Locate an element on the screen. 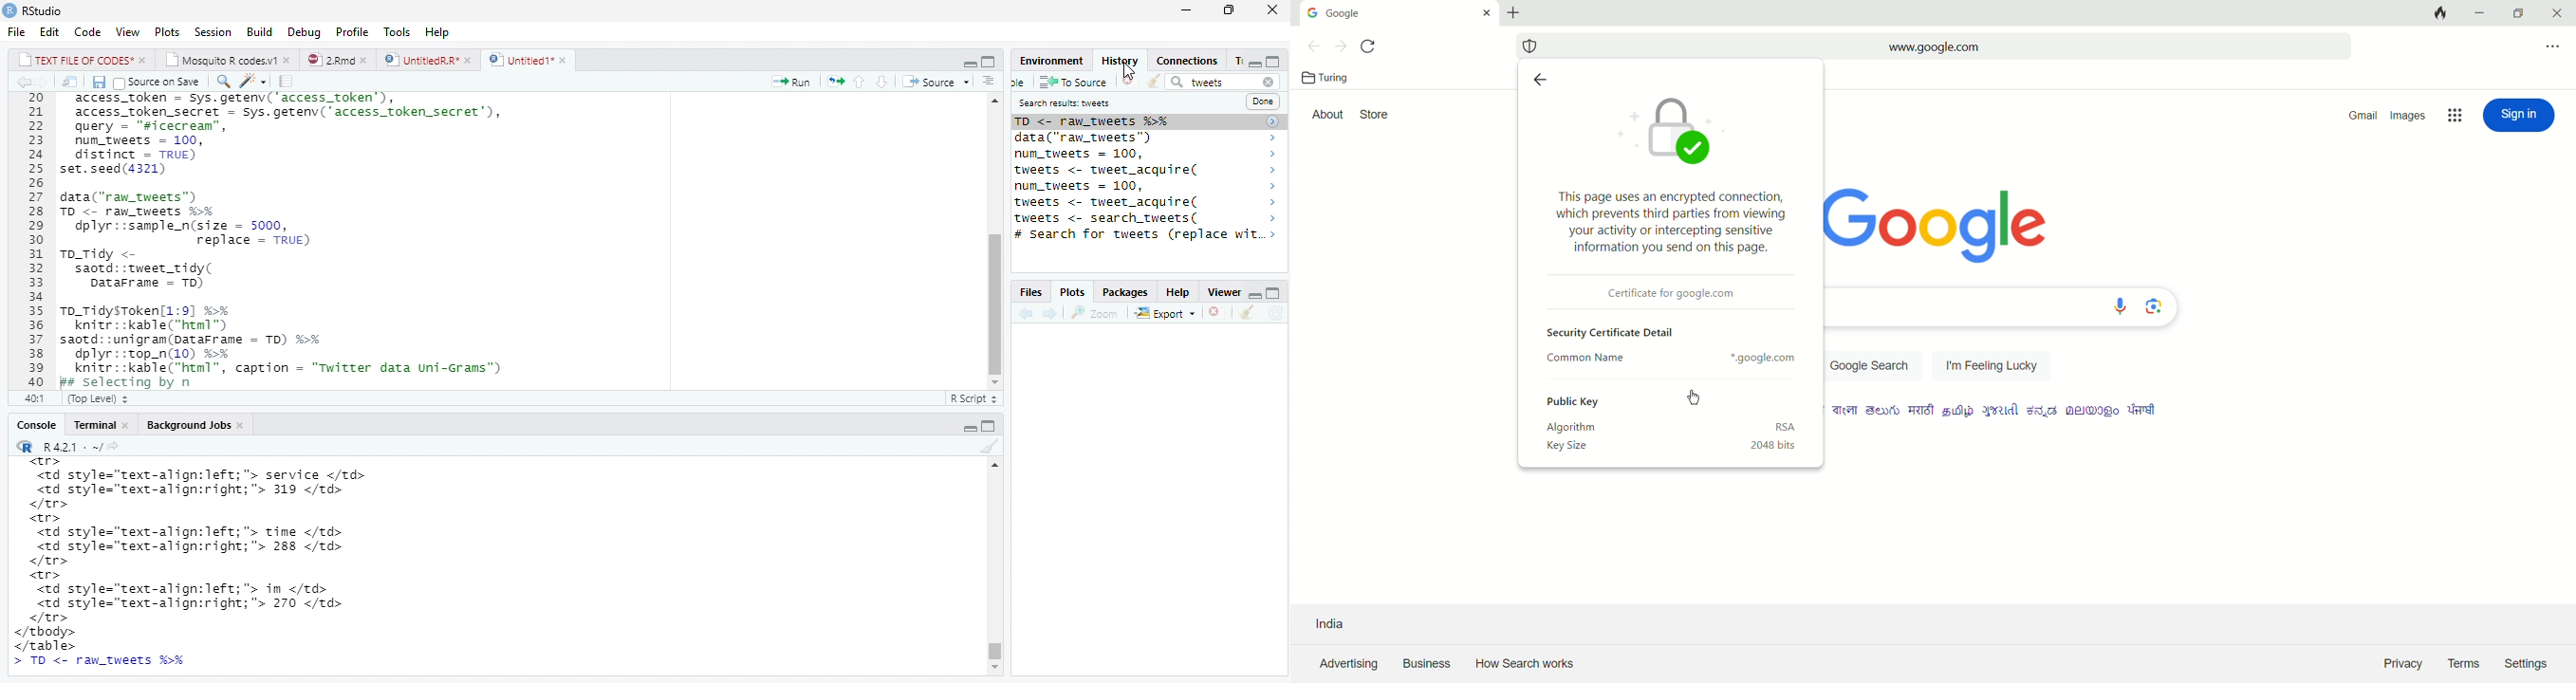 The width and height of the screenshot is (2576, 700). advertising is located at coordinates (1343, 663).